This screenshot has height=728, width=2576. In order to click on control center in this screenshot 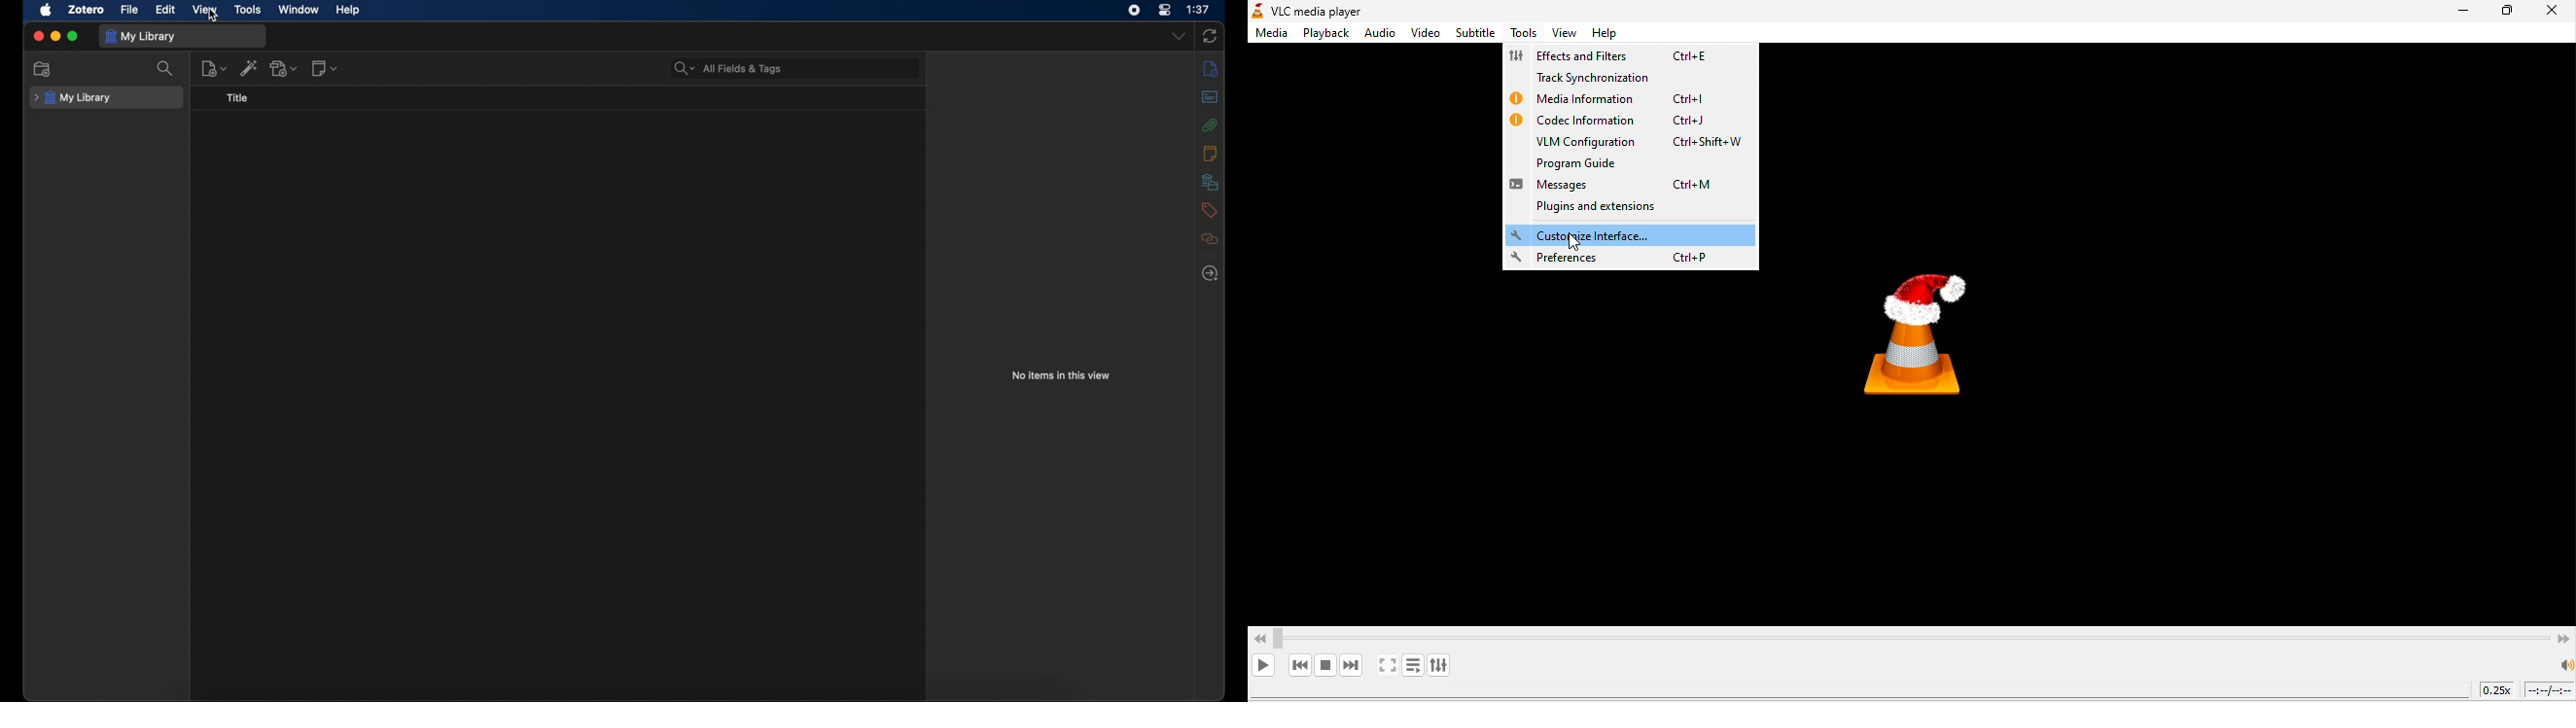, I will do `click(1165, 10)`.